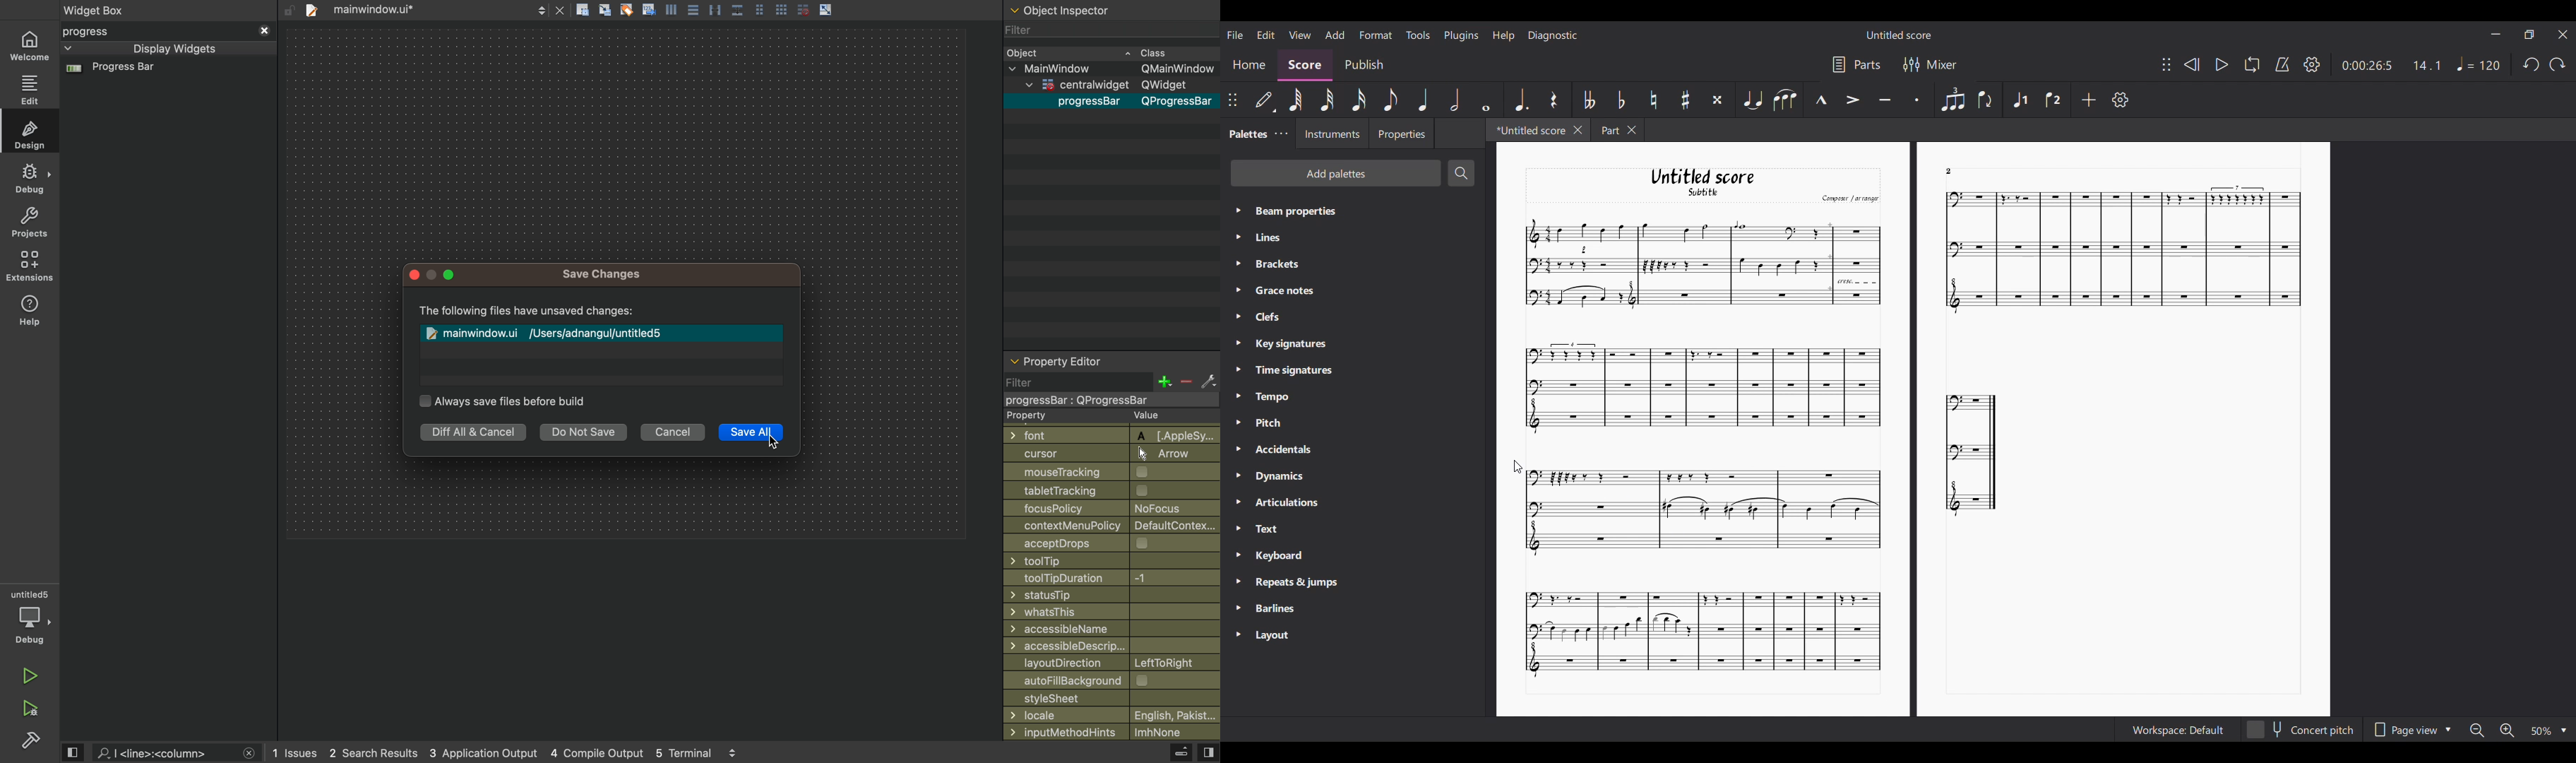 The height and width of the screenshot is (784, 2576). Describe the element at coordinates (1282, 342) in the screenshot. I see `> Keysignatures` at that location.